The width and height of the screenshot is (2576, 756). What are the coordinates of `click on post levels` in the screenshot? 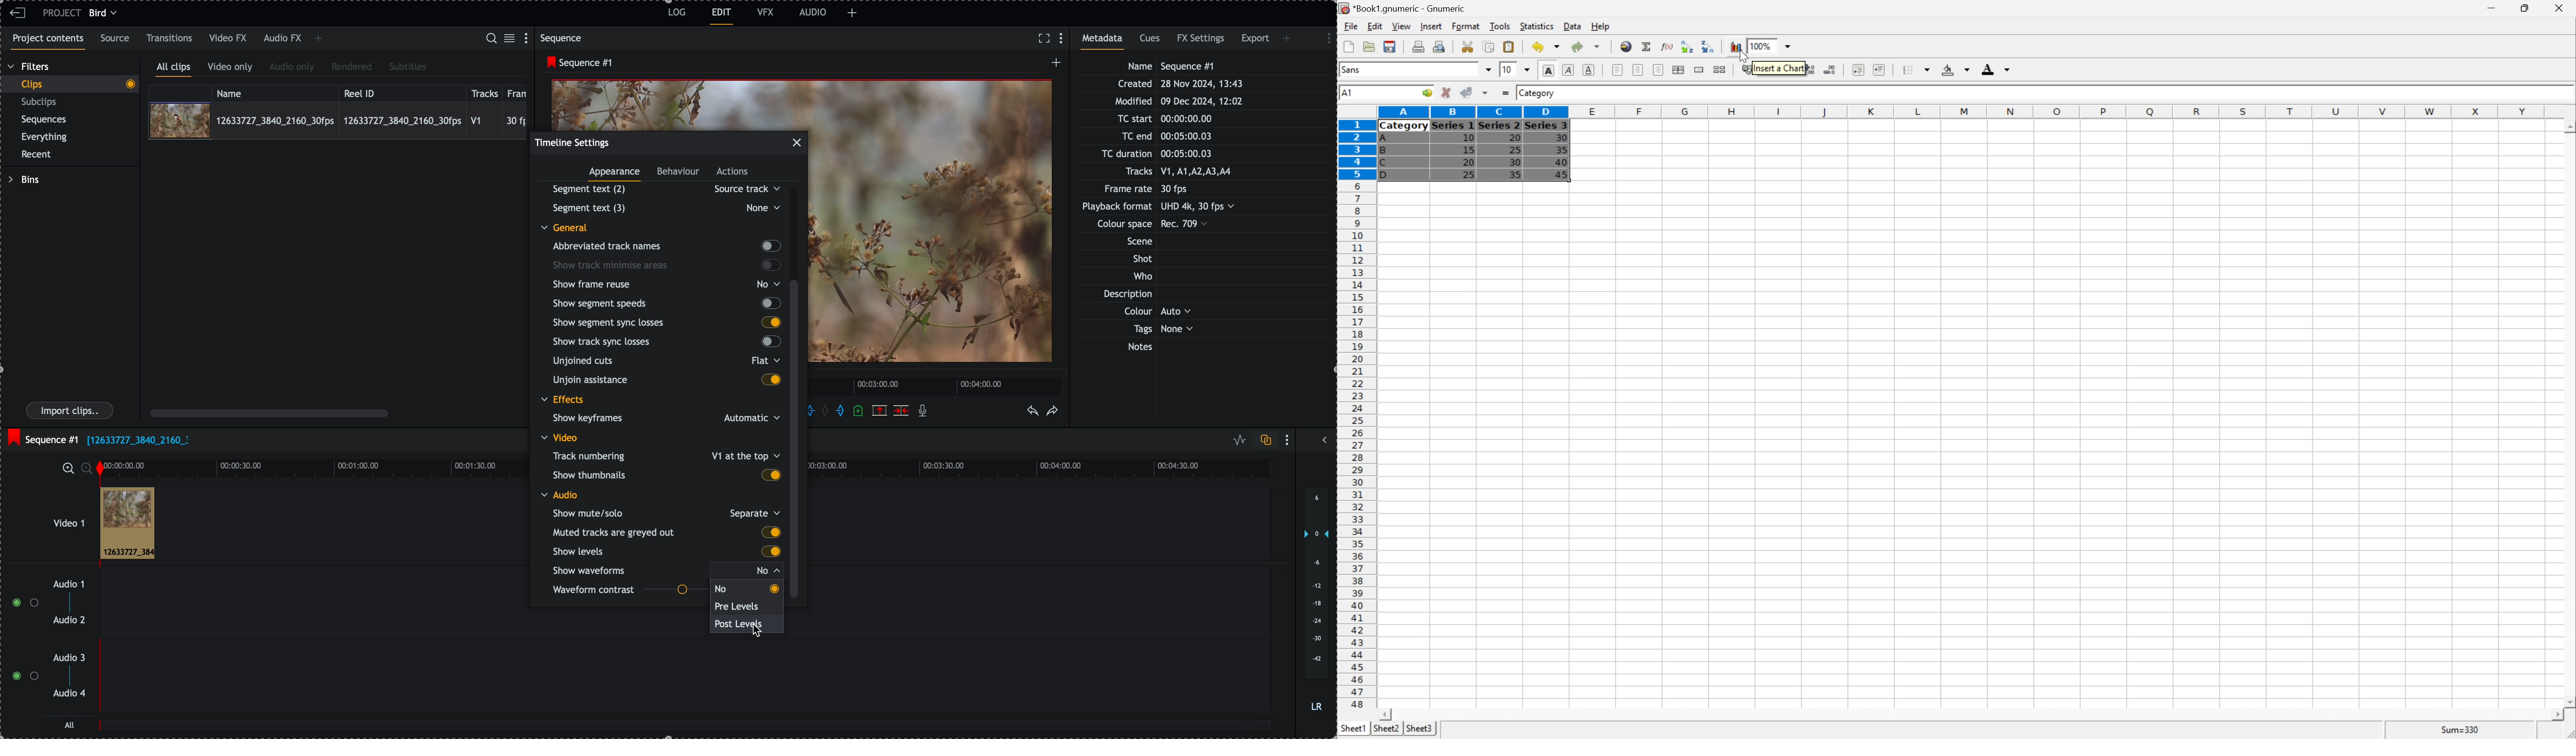 It's located at (742, 628).